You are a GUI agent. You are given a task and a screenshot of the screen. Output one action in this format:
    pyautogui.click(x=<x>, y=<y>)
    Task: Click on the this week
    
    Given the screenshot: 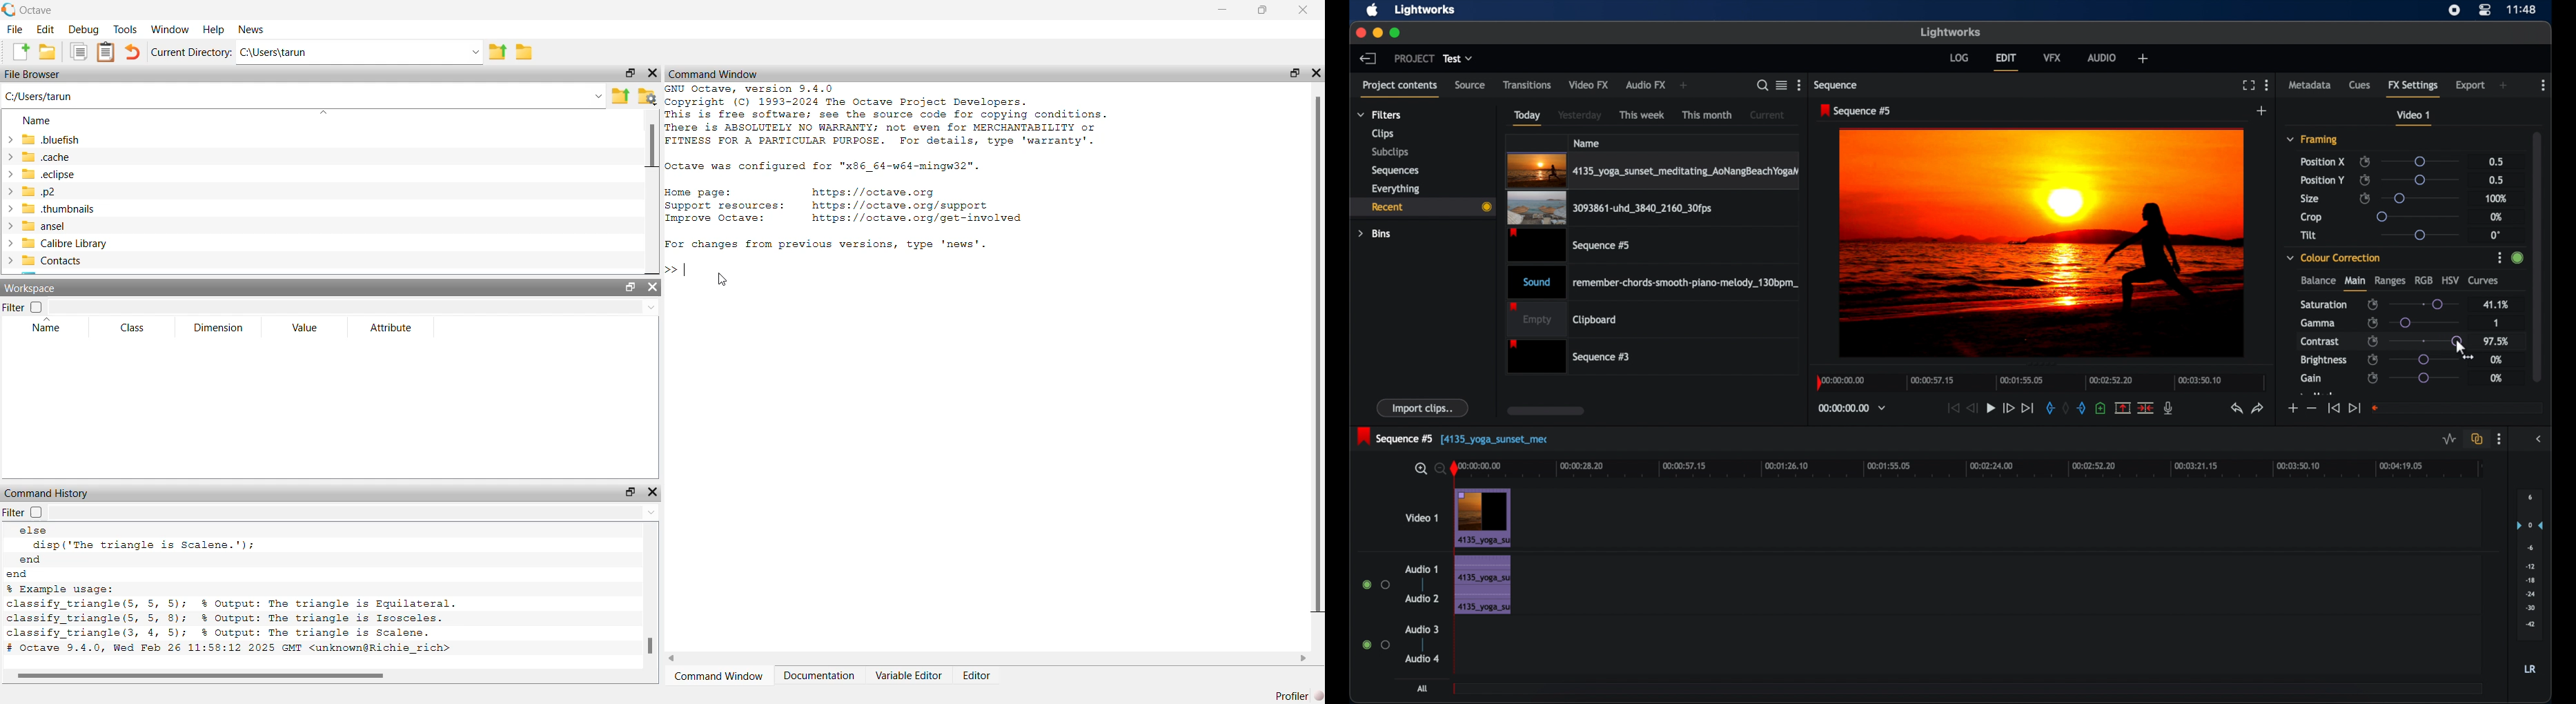 What is the action you would take?
    pyautogui.click(x=1643, y=114)
    